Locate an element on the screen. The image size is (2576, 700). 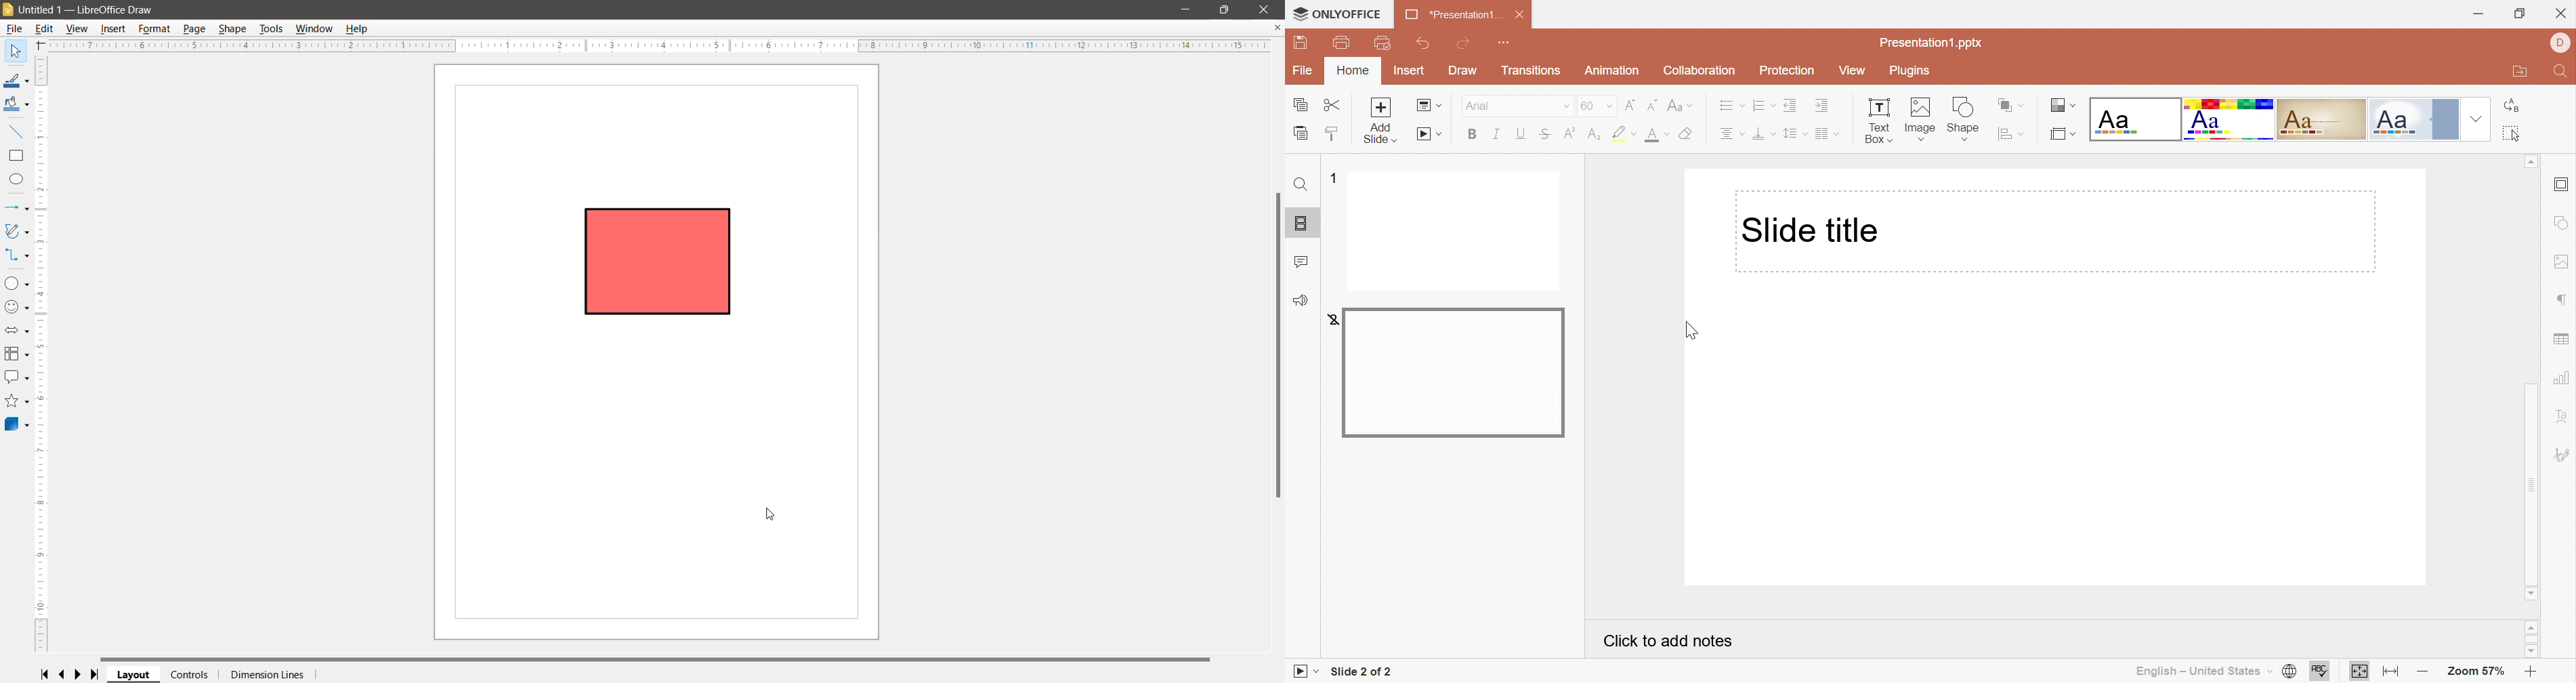
Save is located at coordinates (1304, 43).